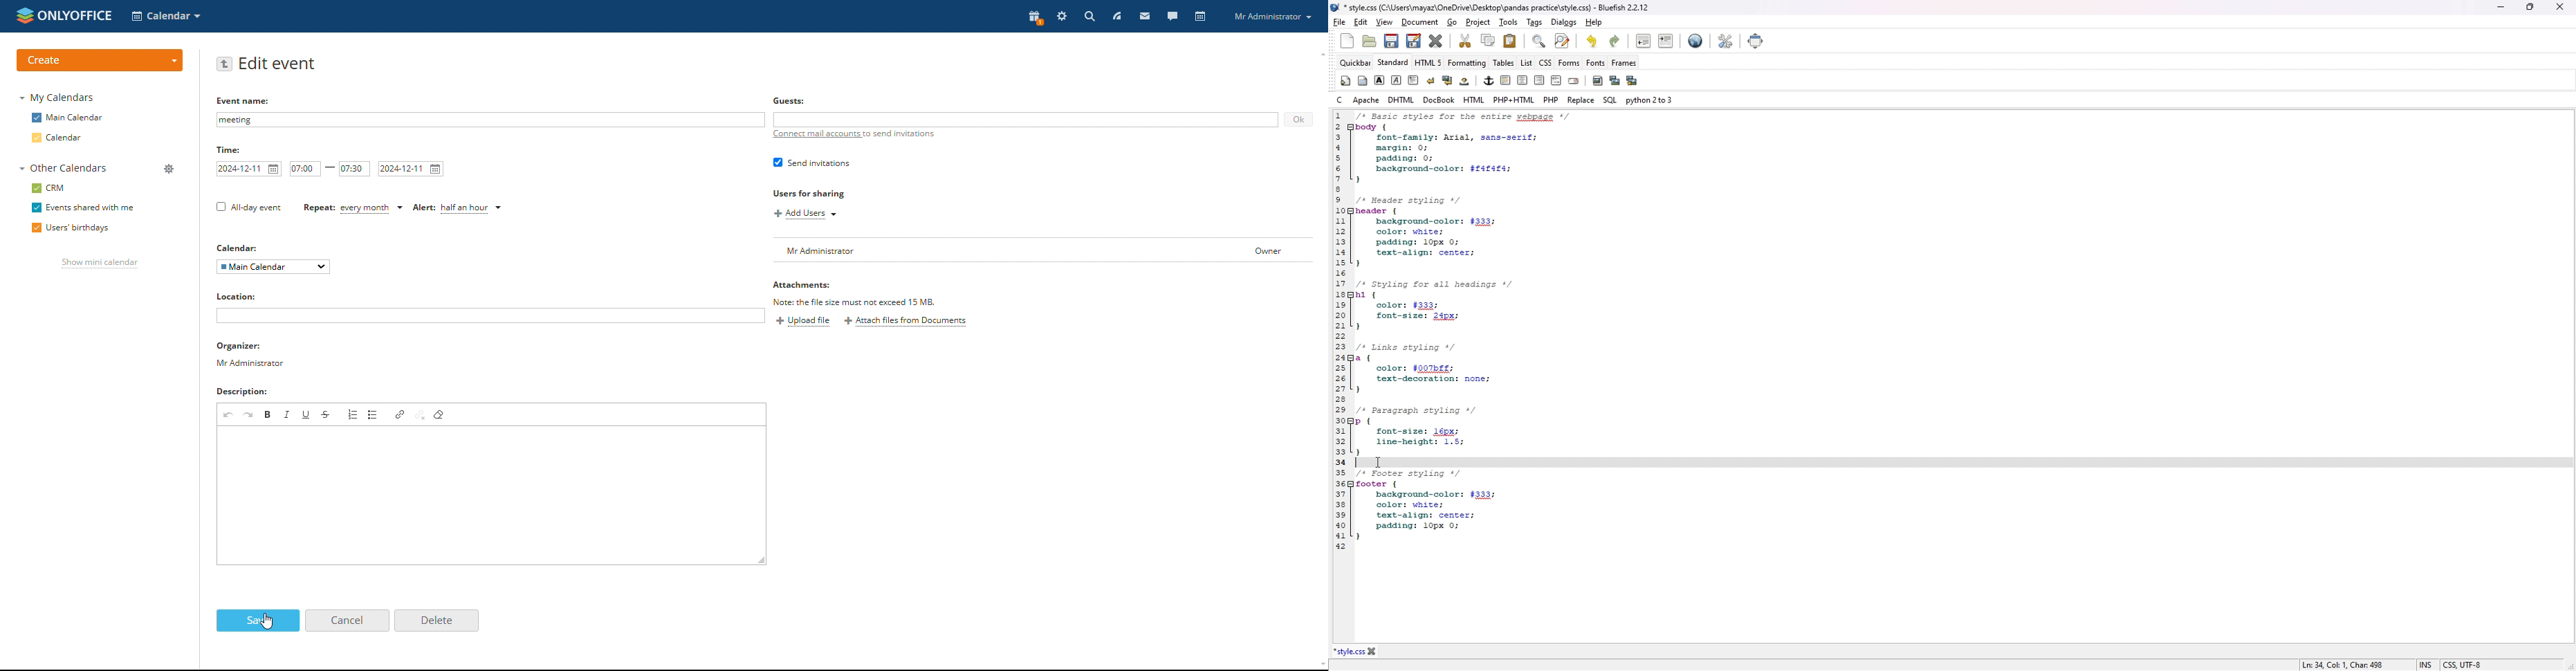  Describe the element at coordinates (1615, 41) in the screenshot. I see `redo` at that location.